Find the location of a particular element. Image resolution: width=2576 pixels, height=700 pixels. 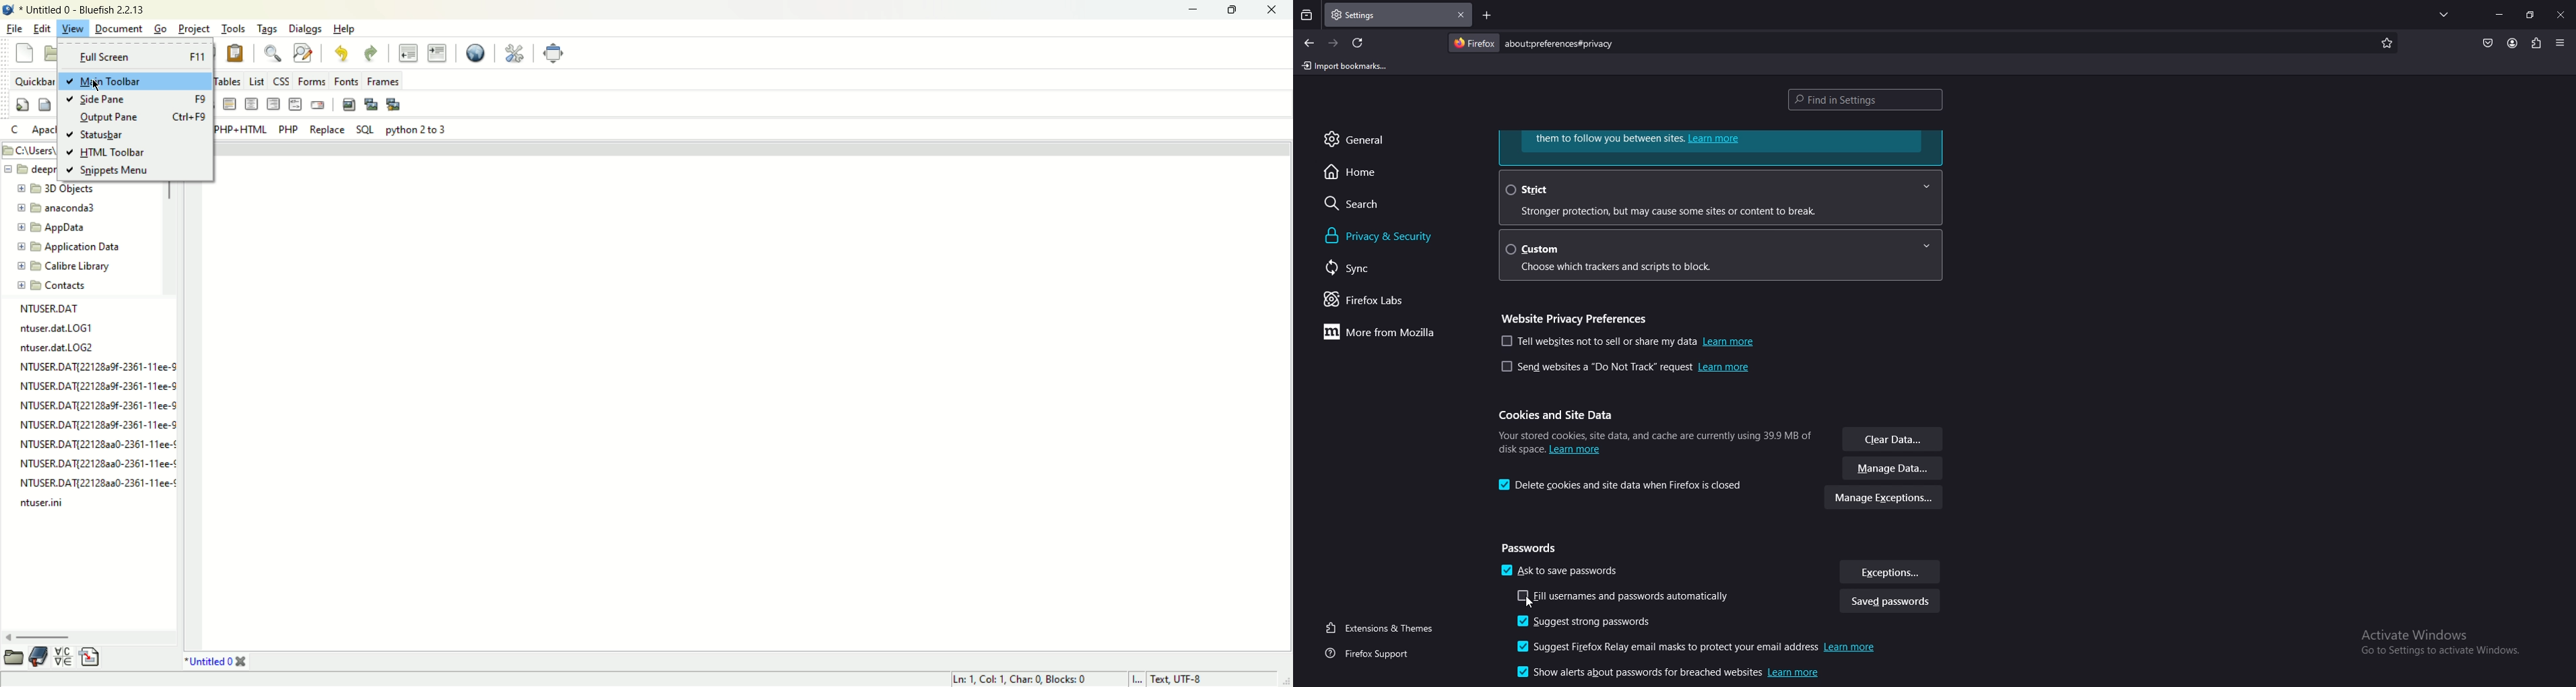

manage data is located at coordinates (1894, 469).